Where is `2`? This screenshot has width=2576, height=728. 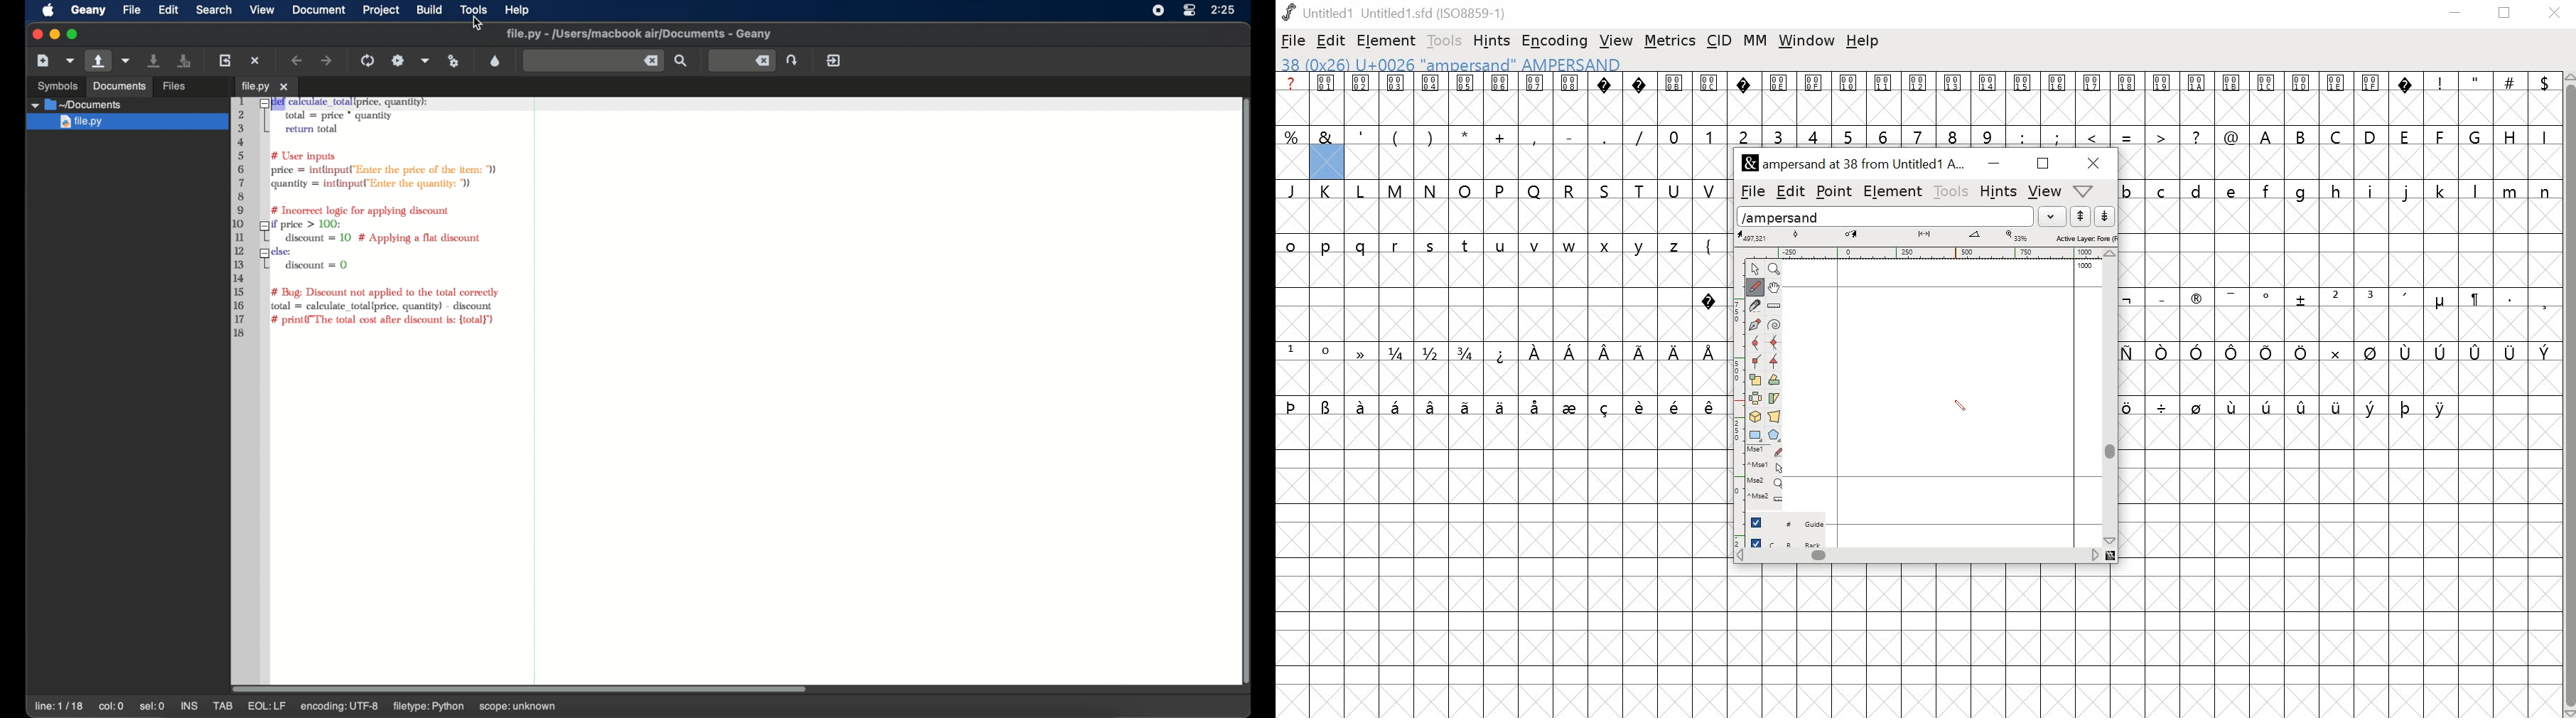
2 is located at coordinates (1743, 135).